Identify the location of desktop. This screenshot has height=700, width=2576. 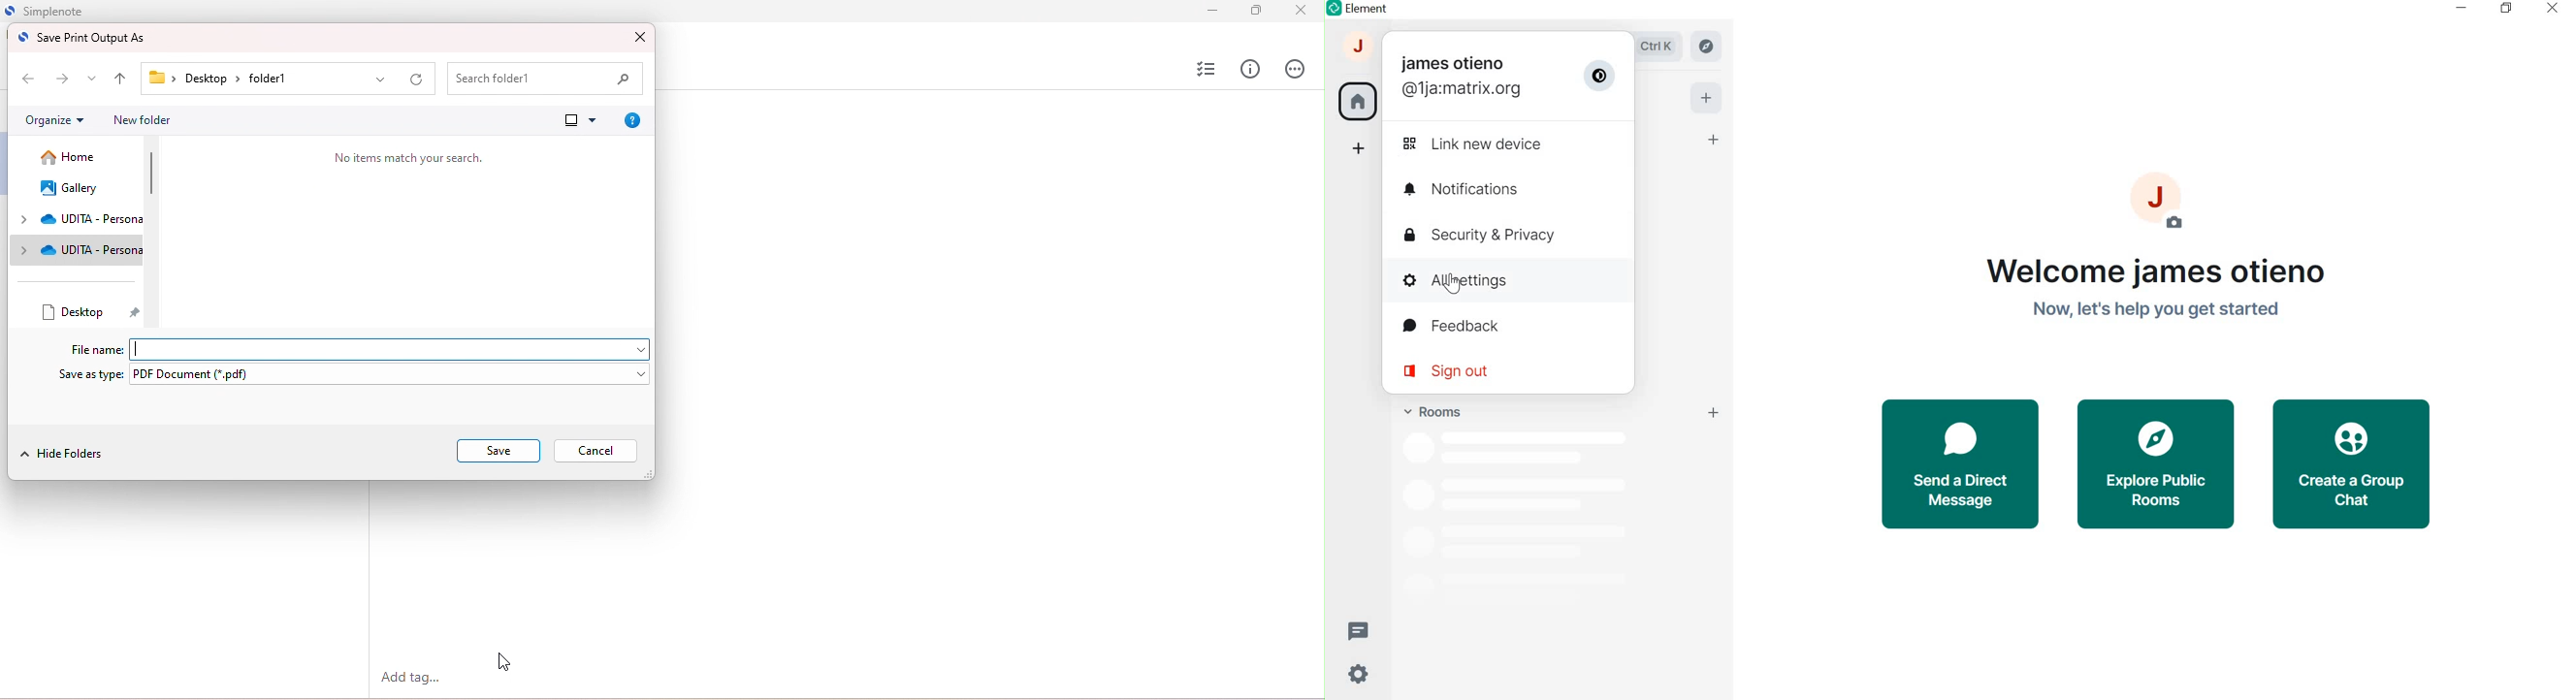
(91, 311).